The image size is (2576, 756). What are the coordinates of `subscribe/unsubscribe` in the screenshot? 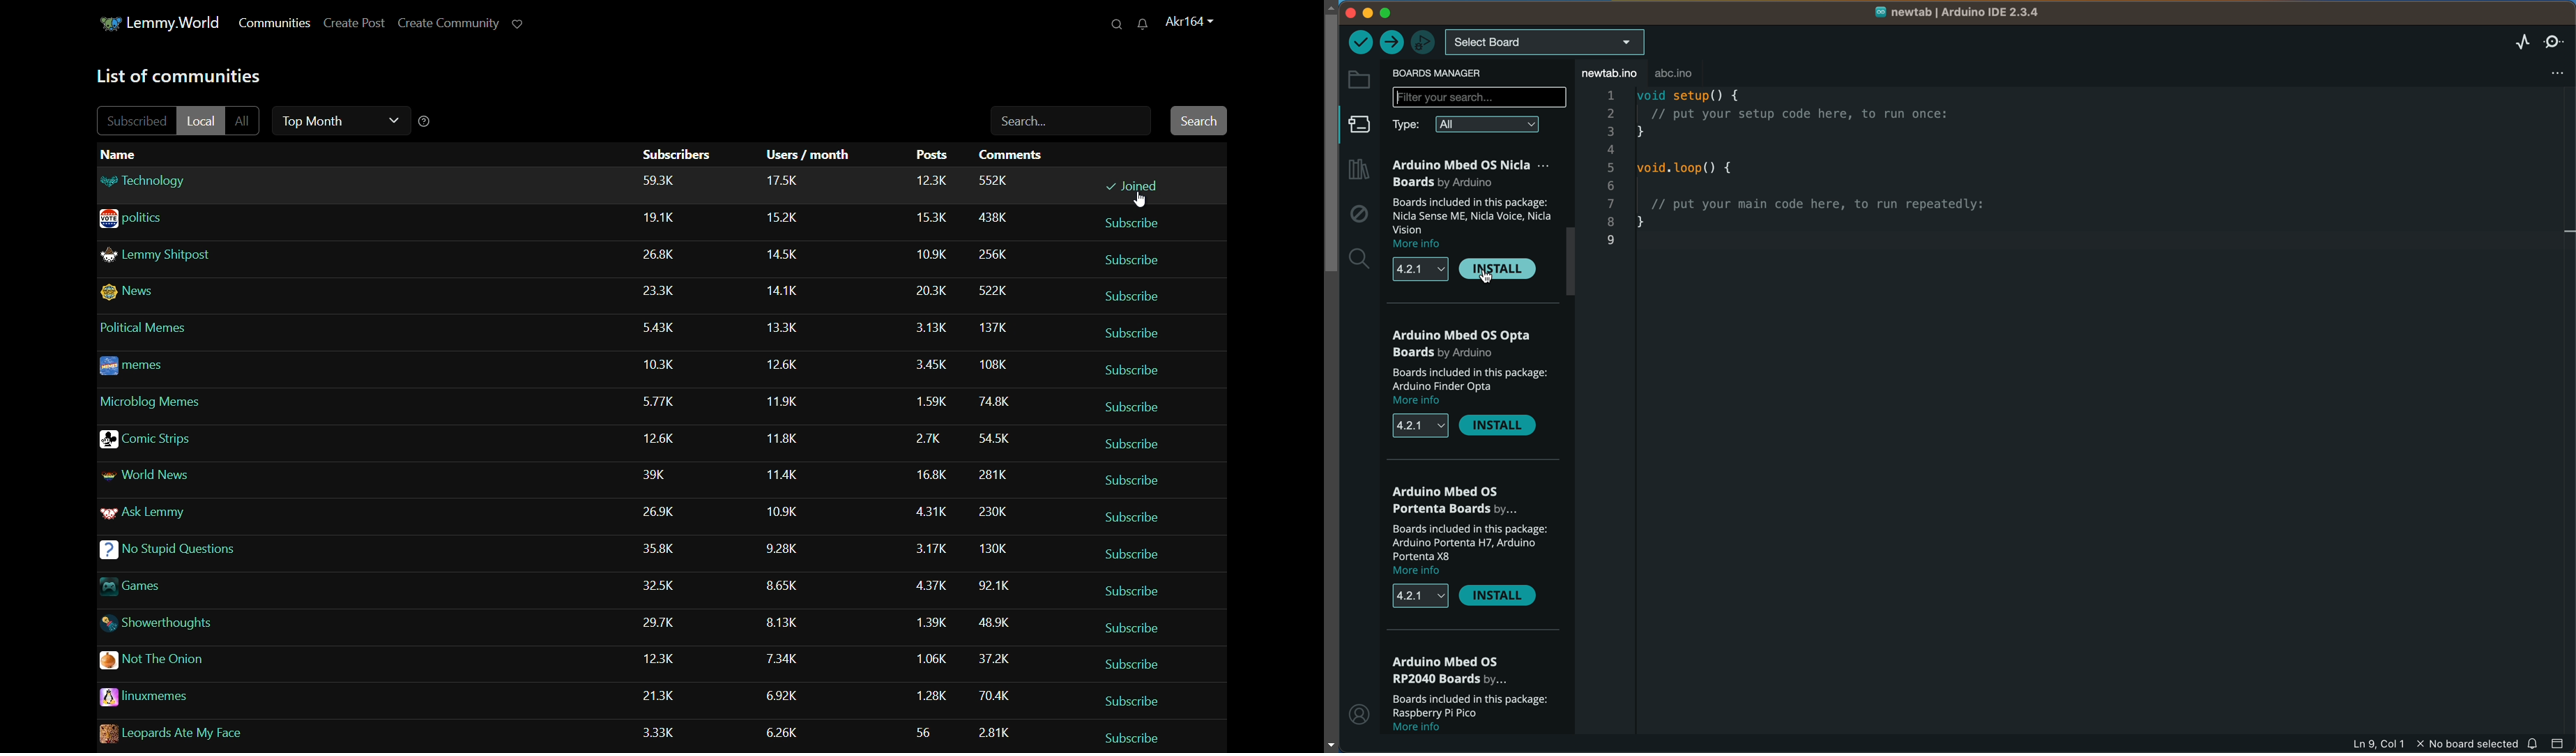 It's located at (1141, 517).